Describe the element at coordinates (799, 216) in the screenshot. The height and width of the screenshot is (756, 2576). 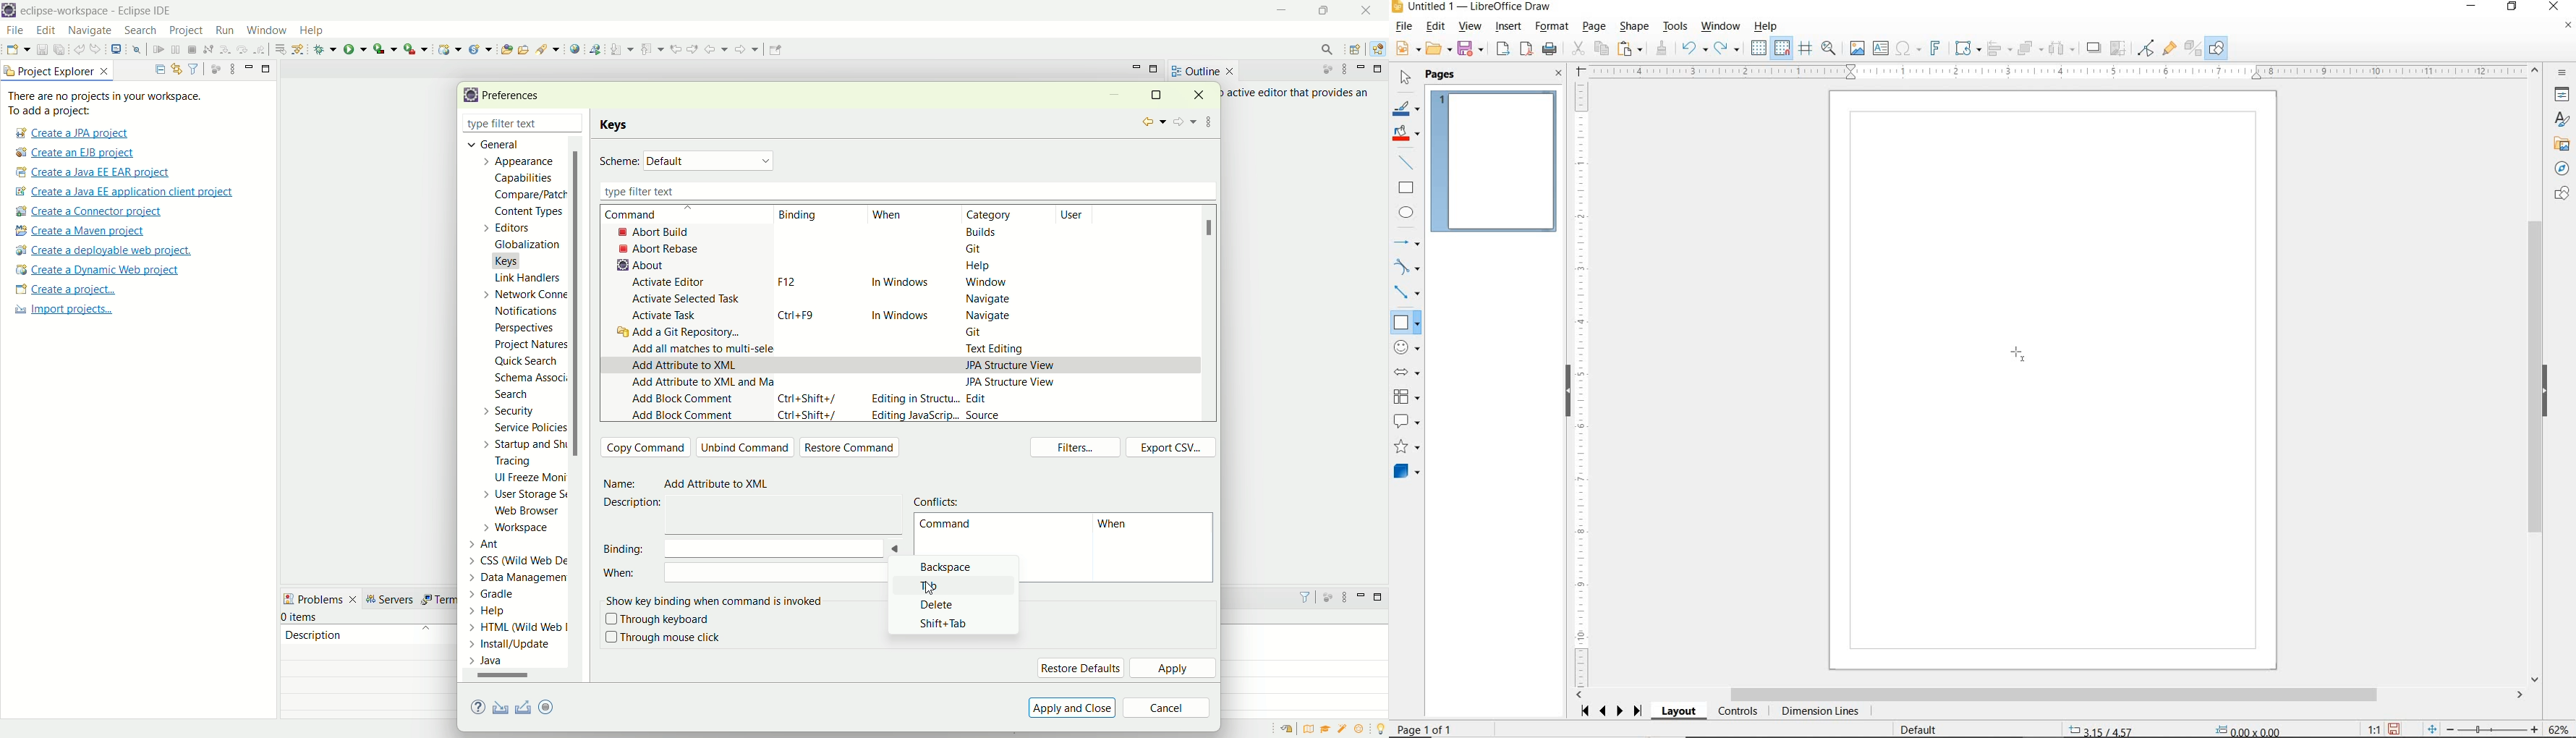
I see `inding` at that location.